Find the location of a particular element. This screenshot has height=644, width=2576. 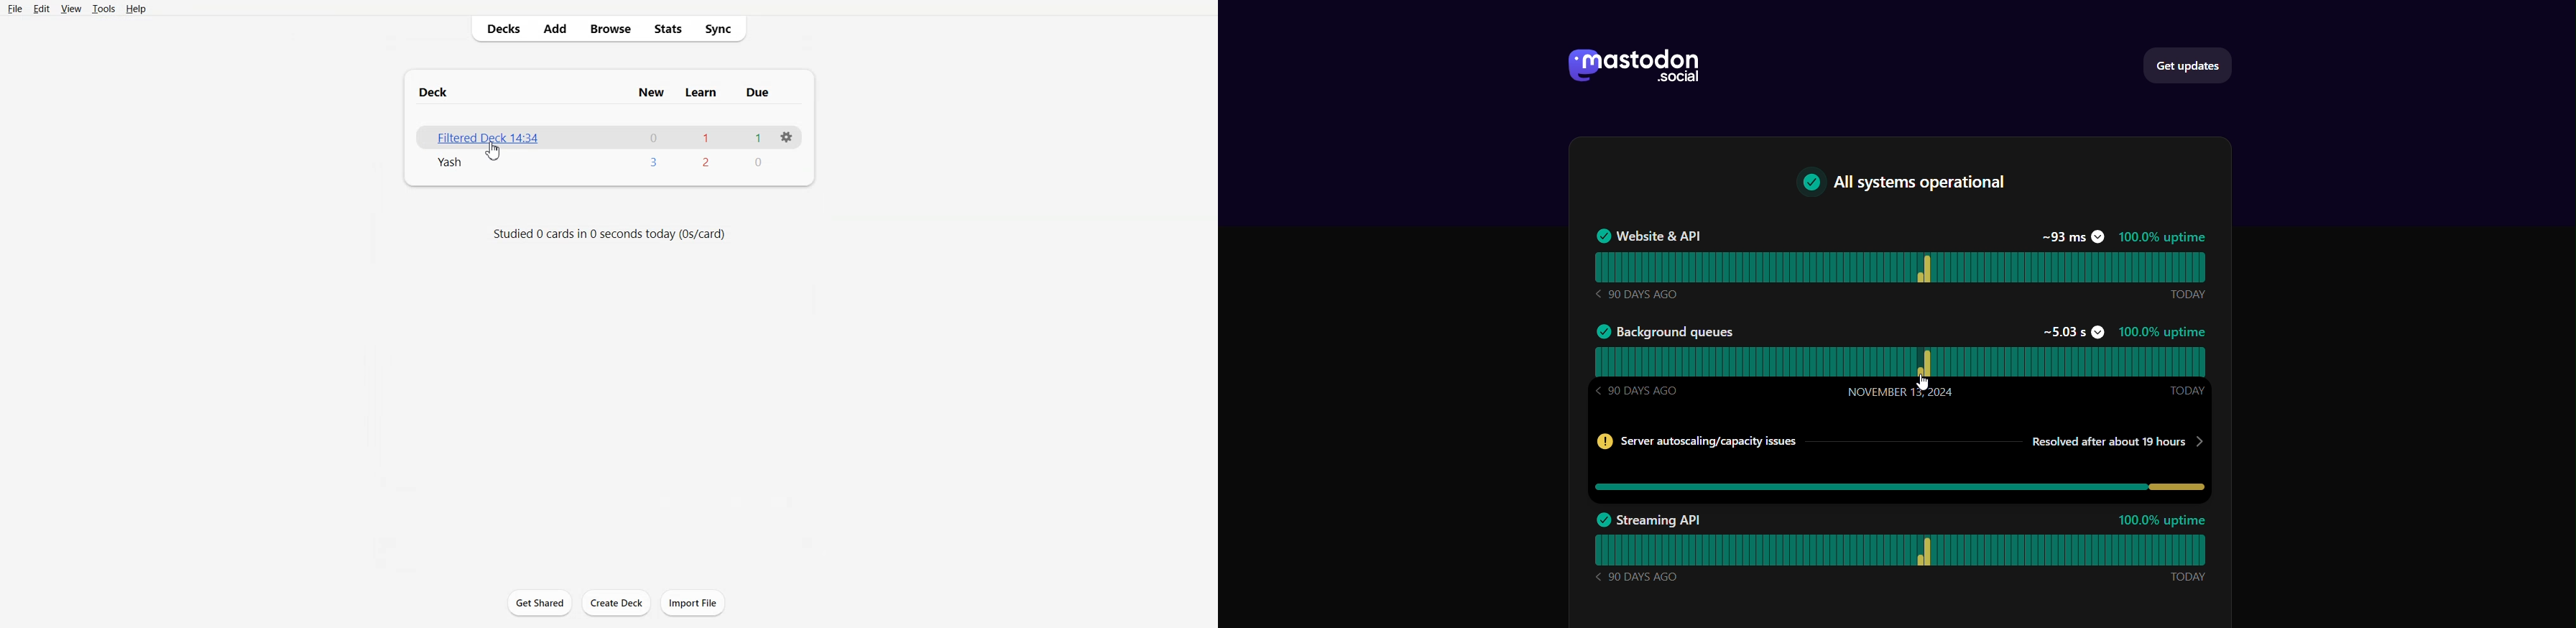

Decks is located at coordinates (499, 29).